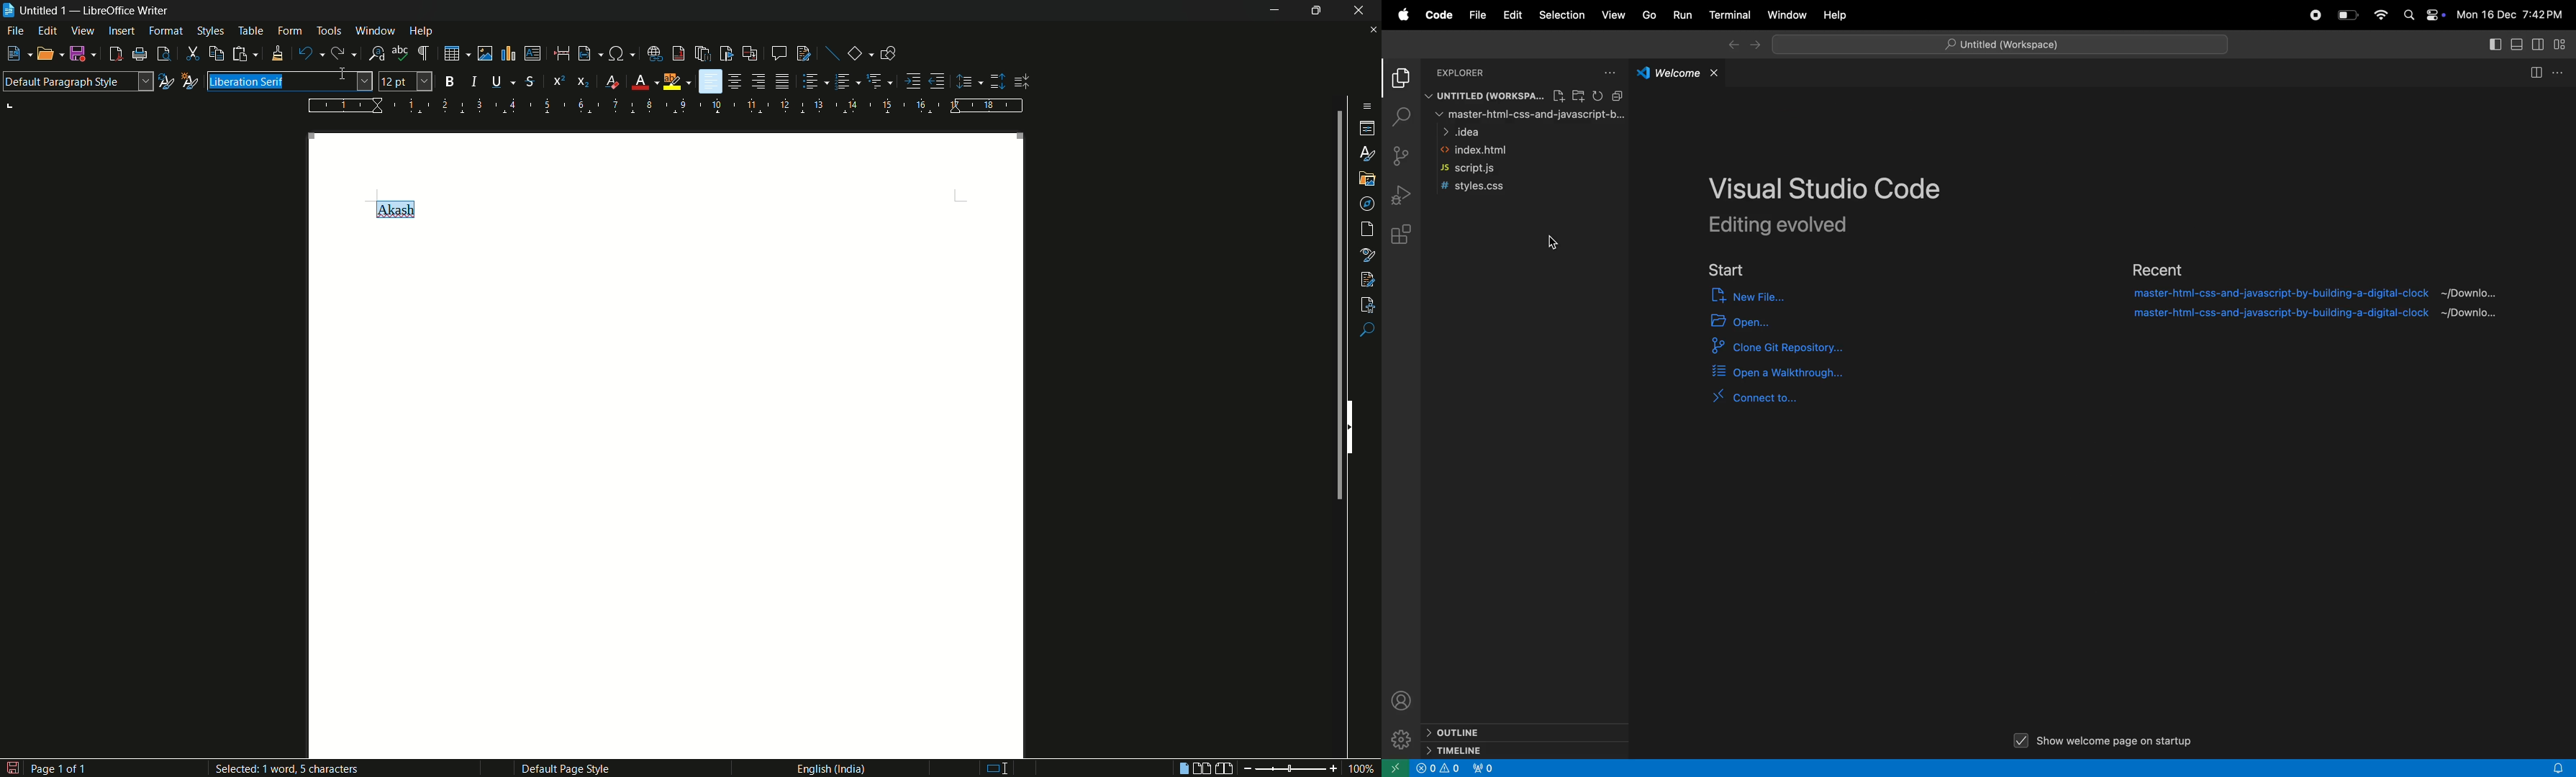 This screenshot has width=2576, height=784. What do you see at coordinates (250, 31) in the screenshot?
I see `table menu` at bounding box center [250, 31].